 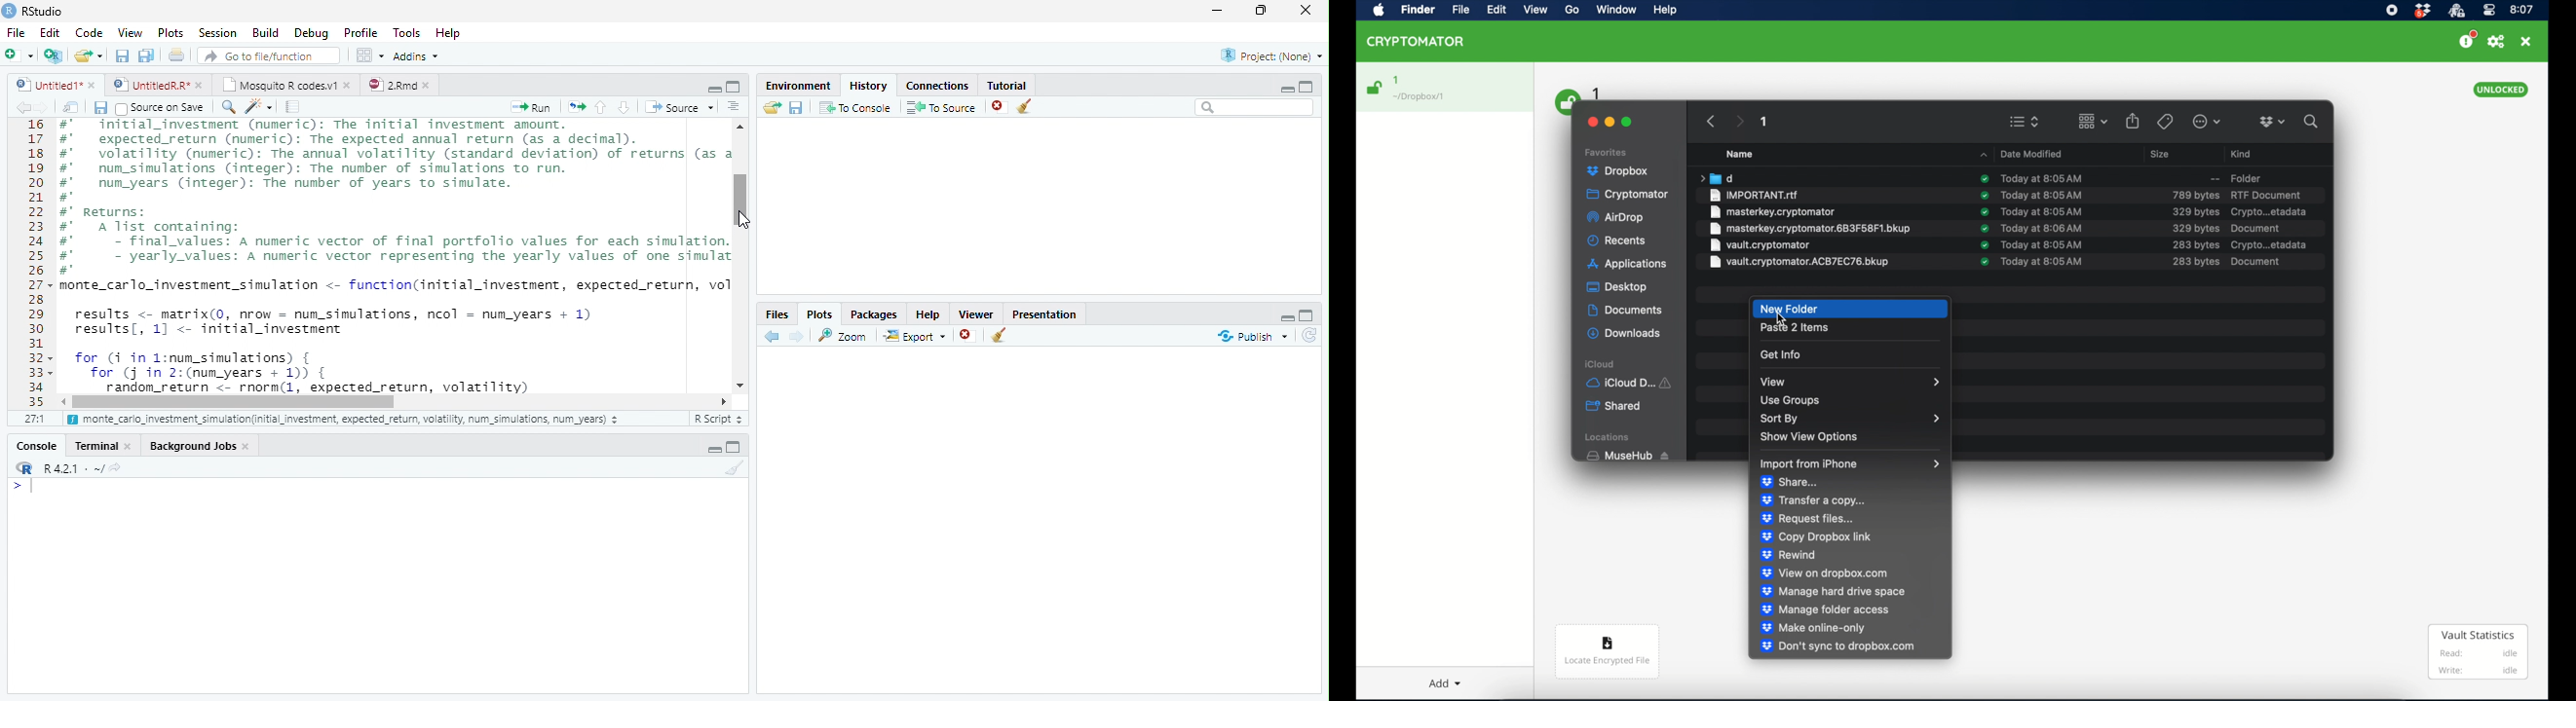 I want to click on Clear, so click(x=1000, y=337).